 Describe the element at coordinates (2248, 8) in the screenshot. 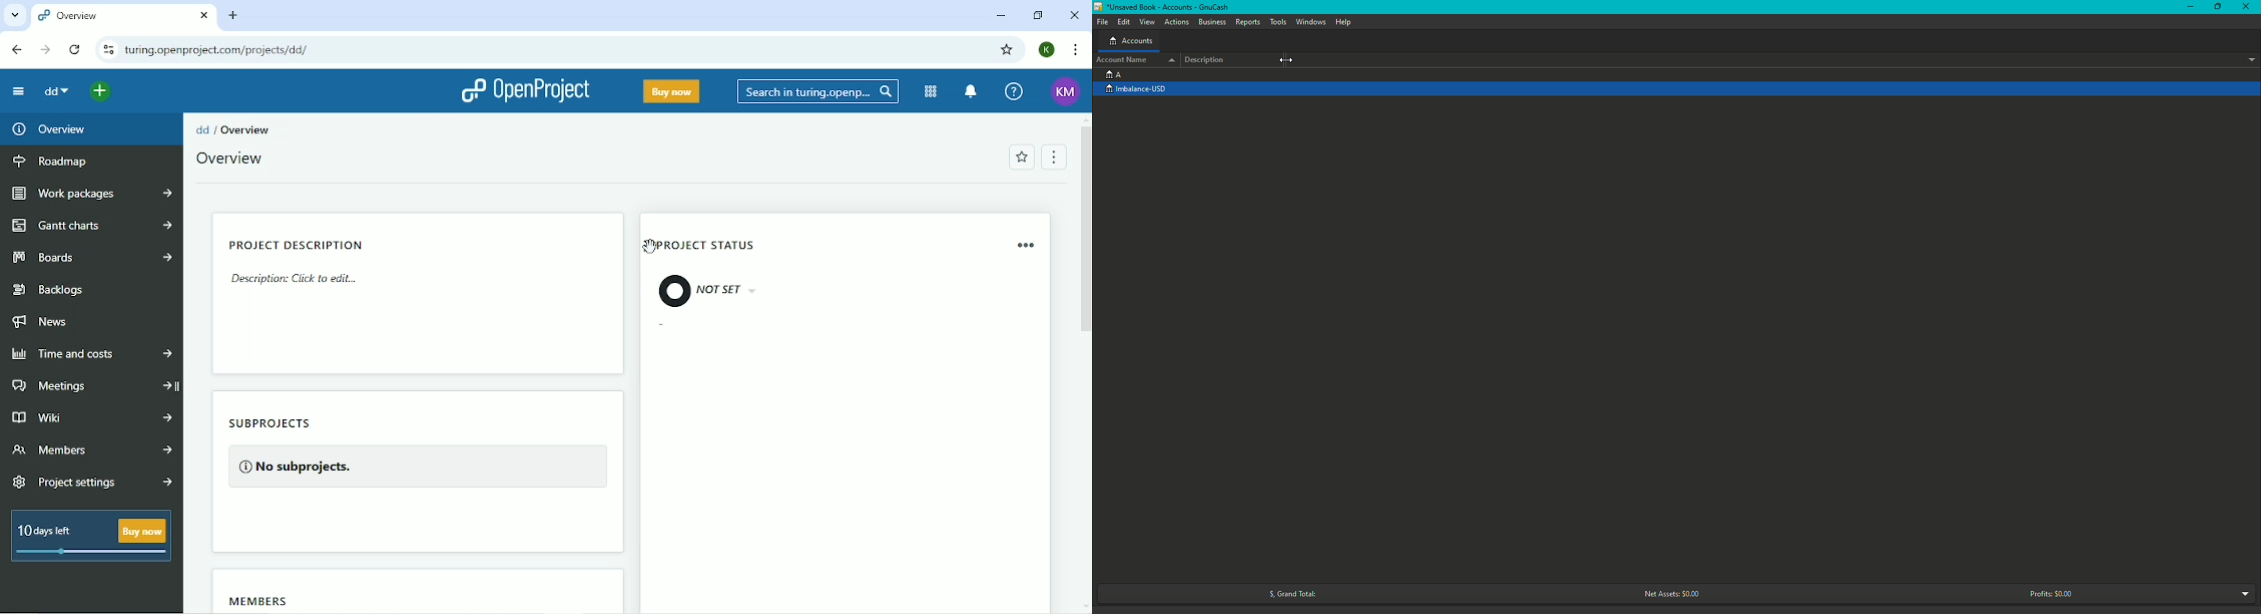

I see `Close` at that location.